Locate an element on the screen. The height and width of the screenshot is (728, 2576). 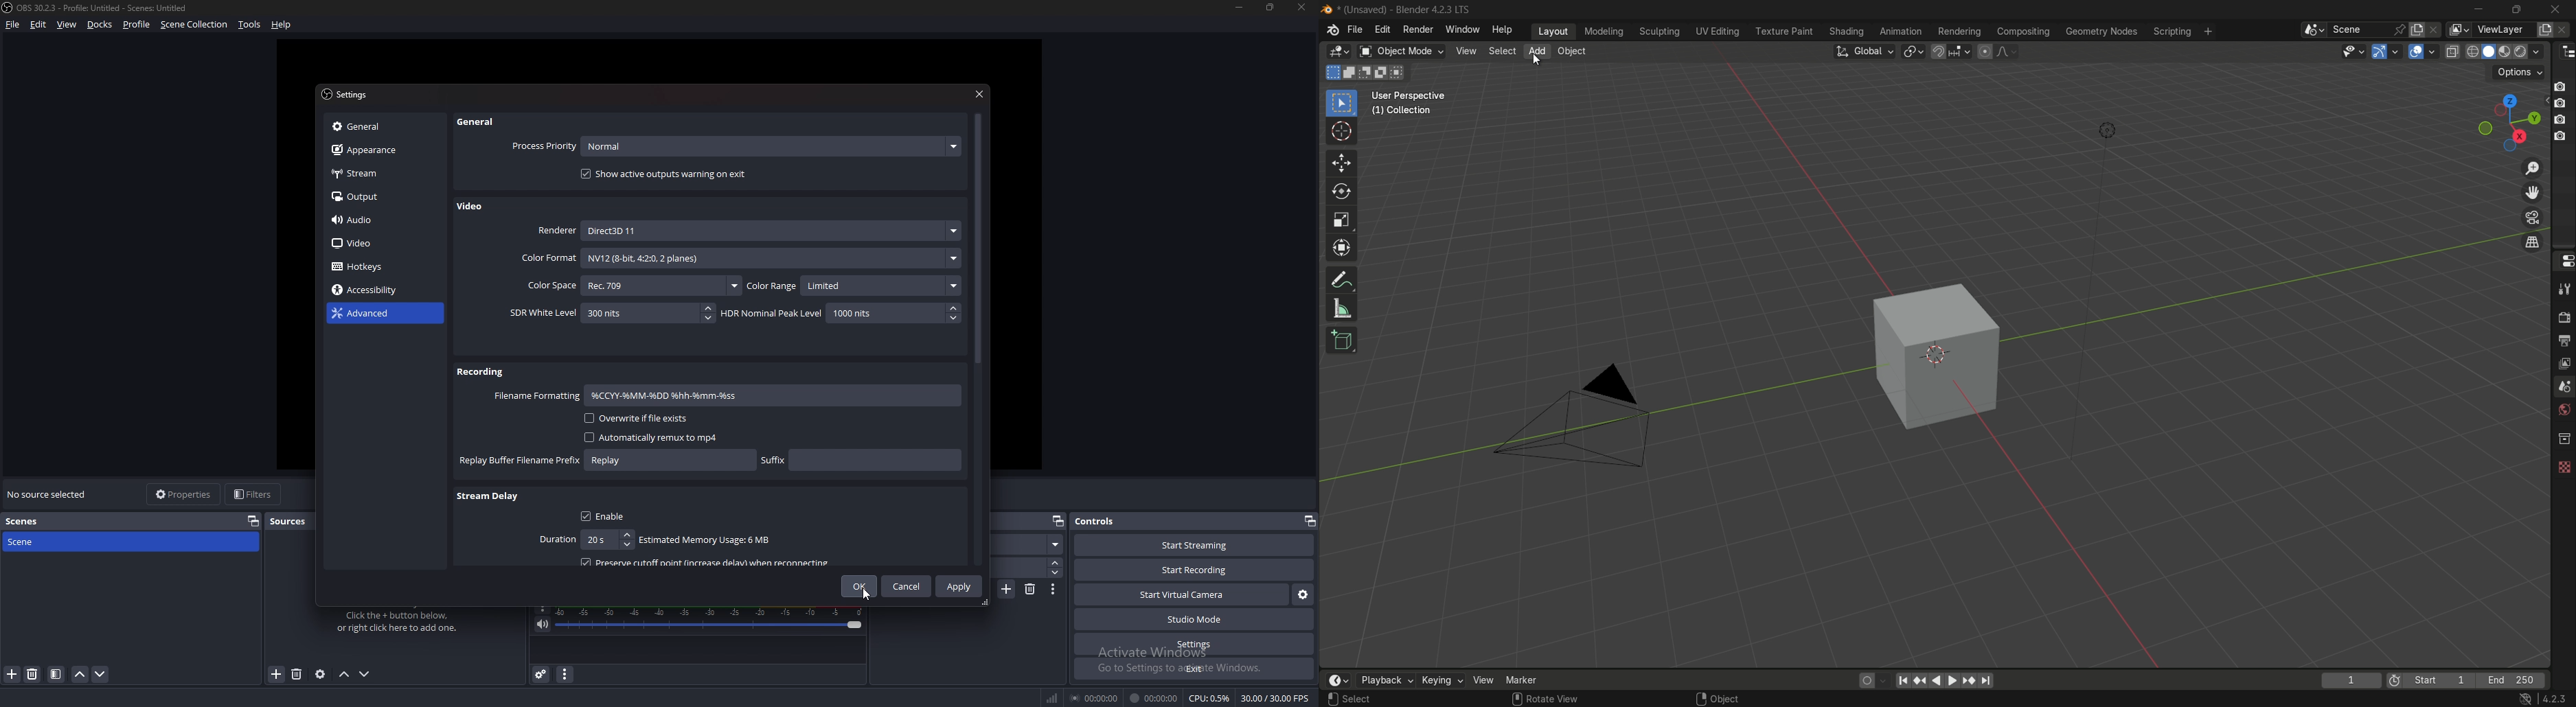
transformation pivot table is located at coordinates (1915, 51).